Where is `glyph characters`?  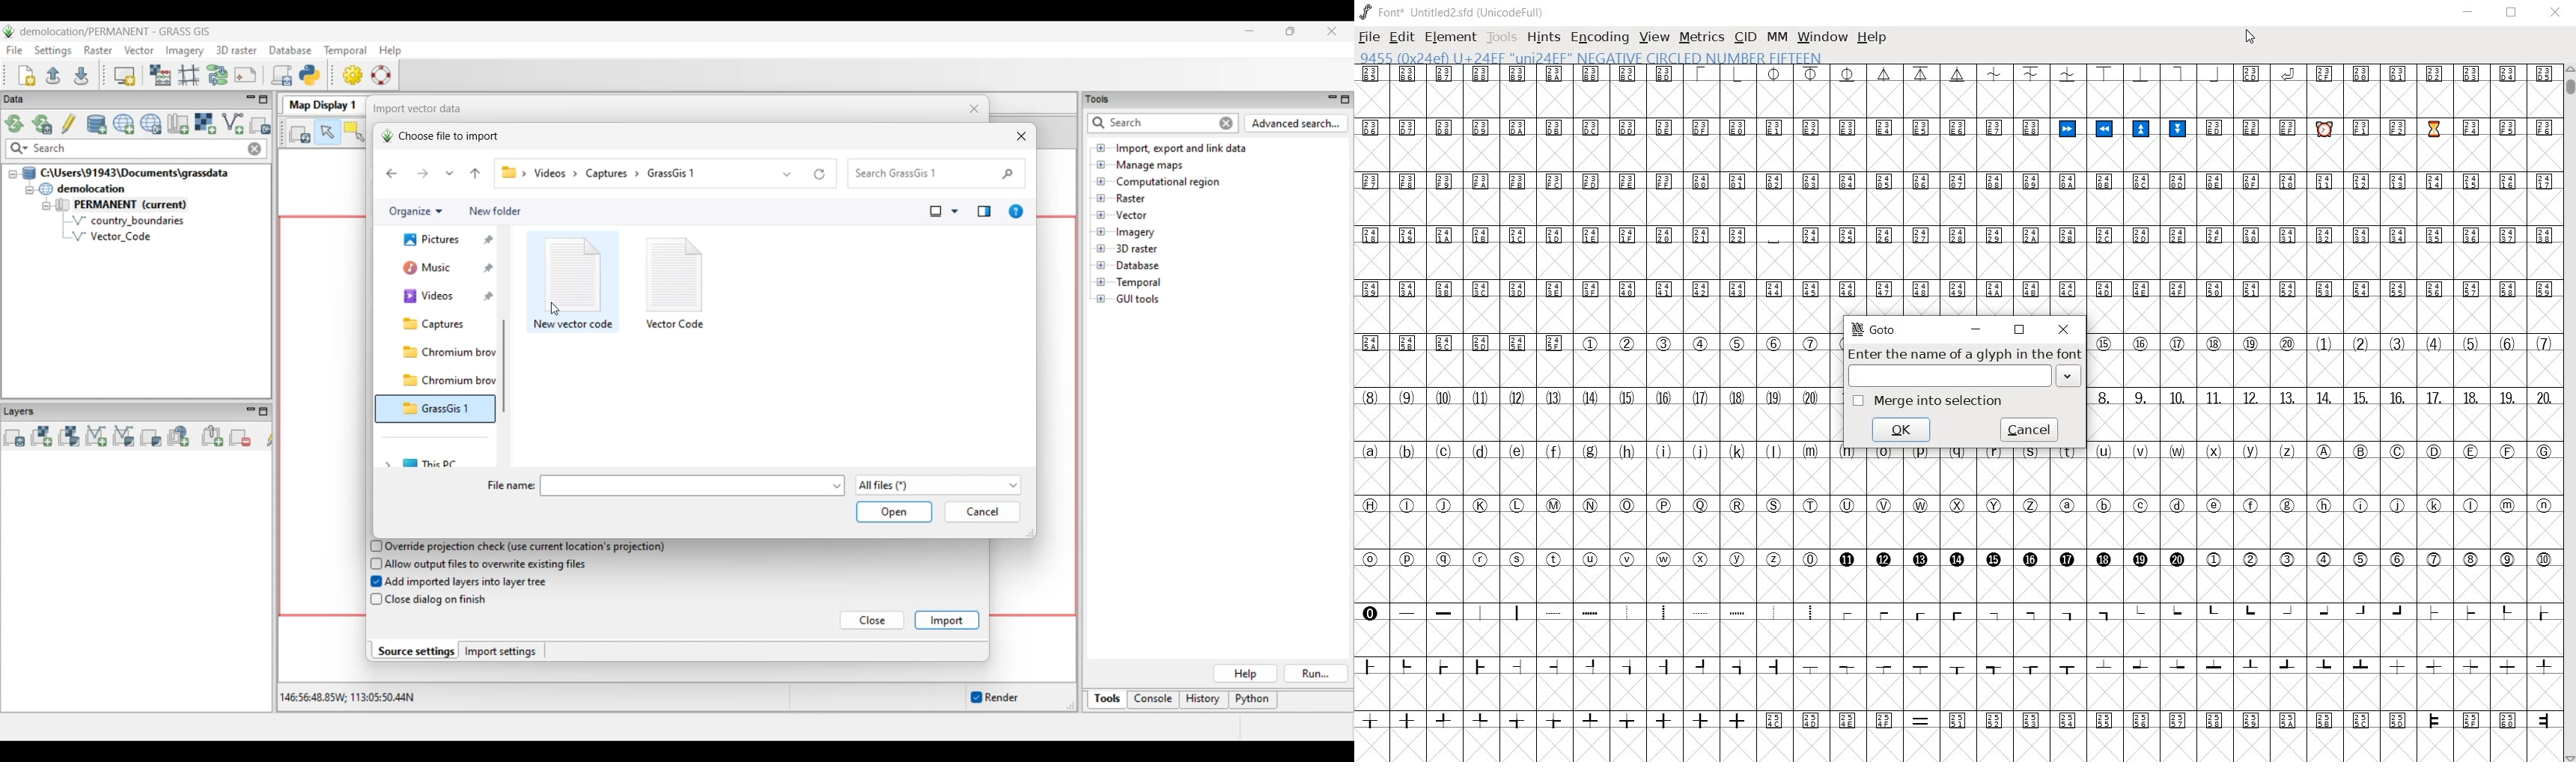
glyph characters is located at coordinates (2196, 189).